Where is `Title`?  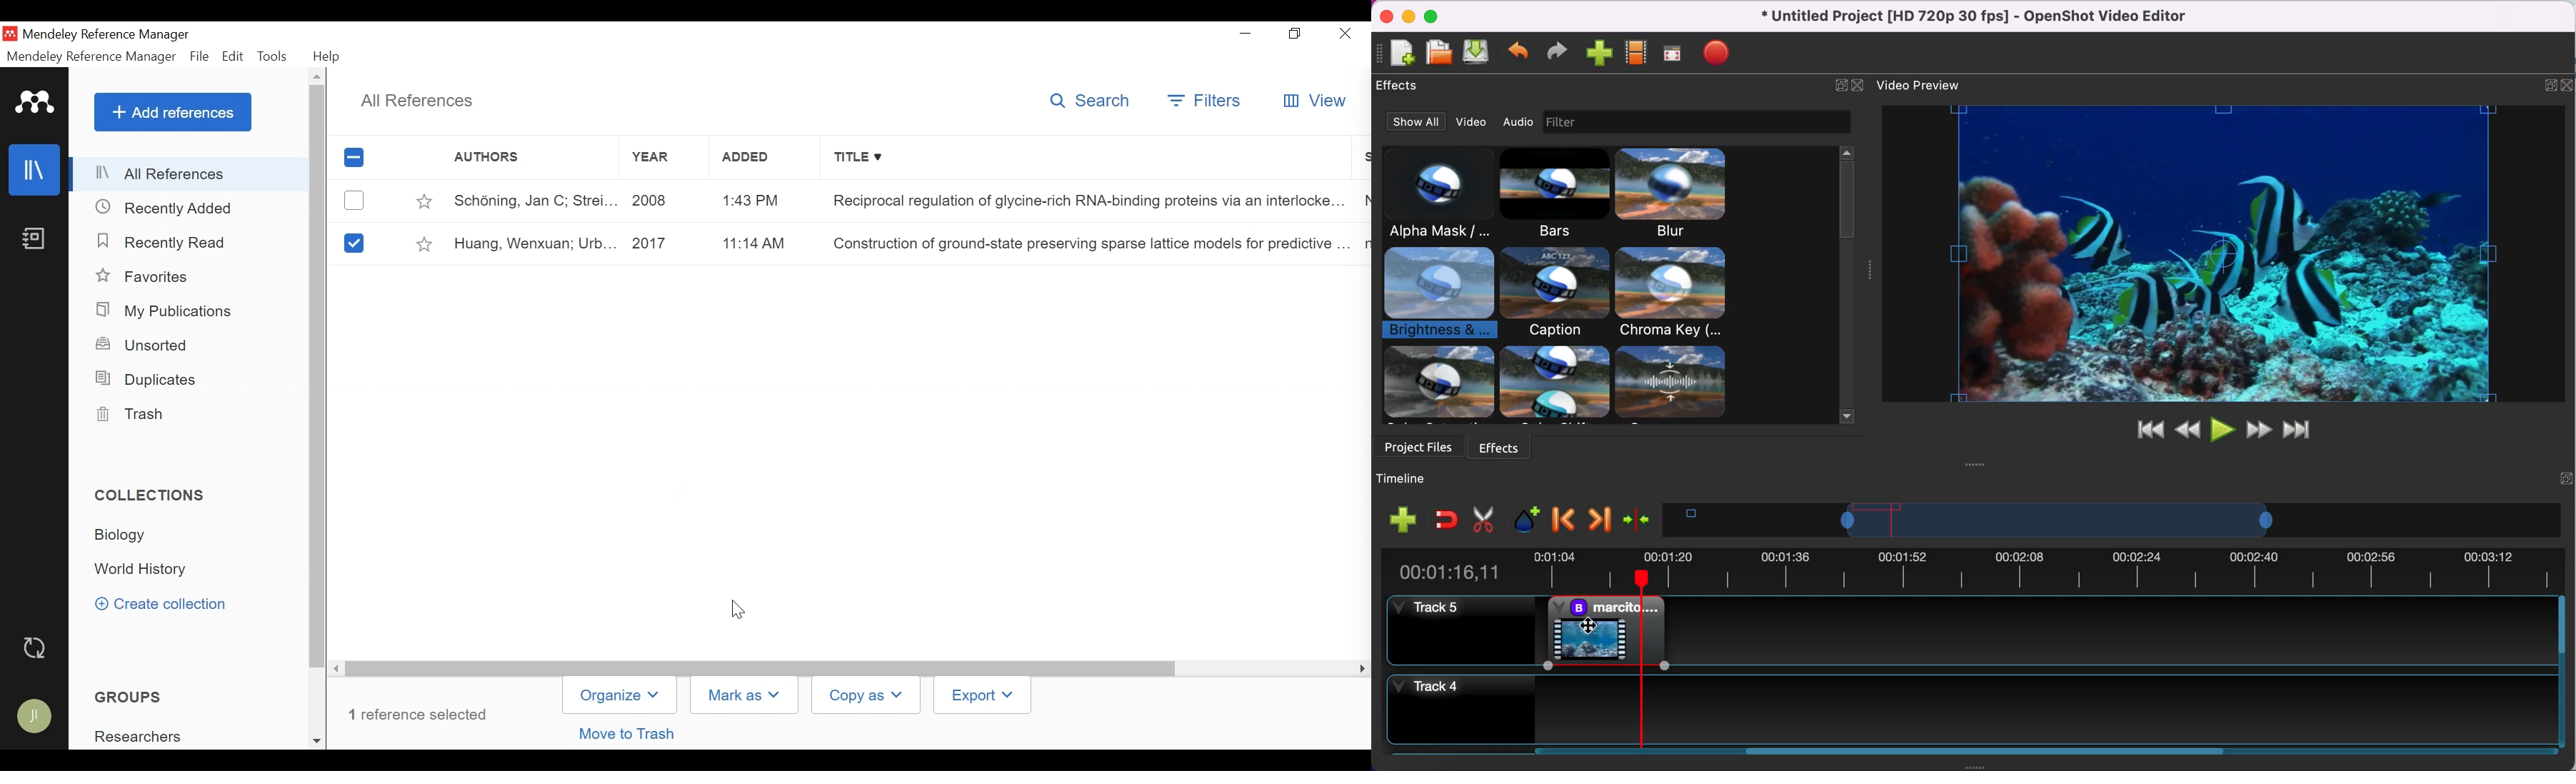 Title is located at coordinates (1089, 159).